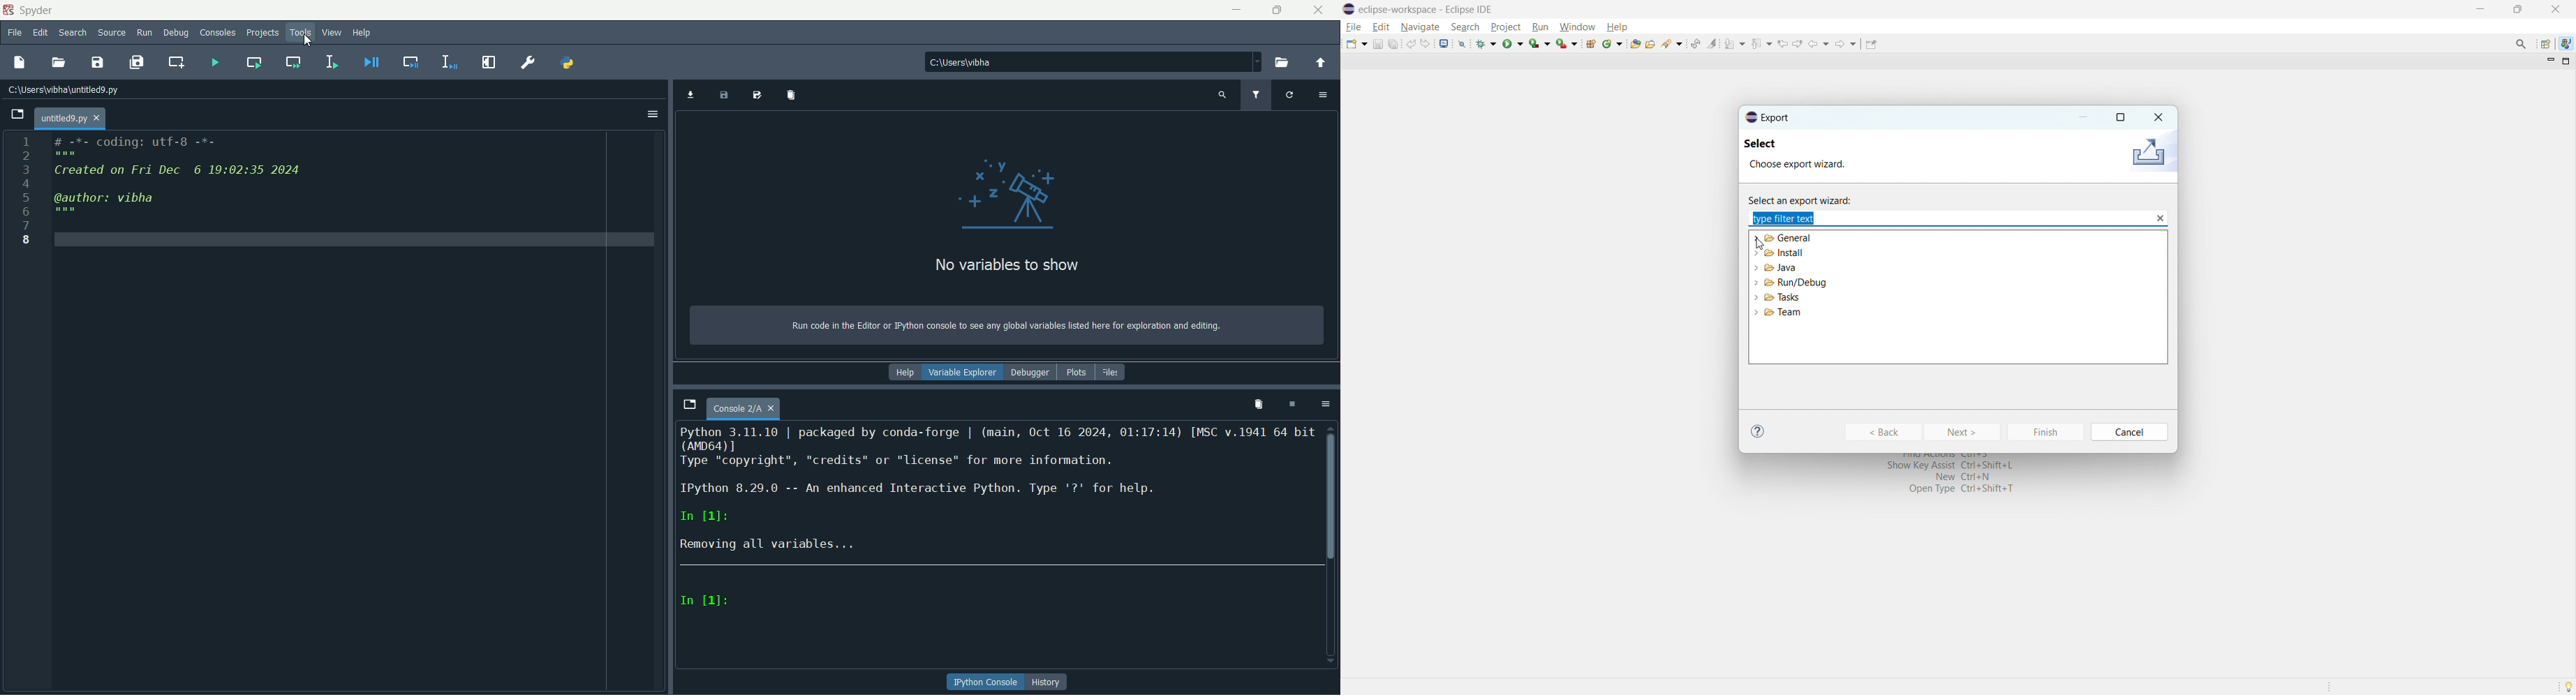  Describe the element at coordinates (1255, 95) in the screenshot. I see `filter variable` at that location.